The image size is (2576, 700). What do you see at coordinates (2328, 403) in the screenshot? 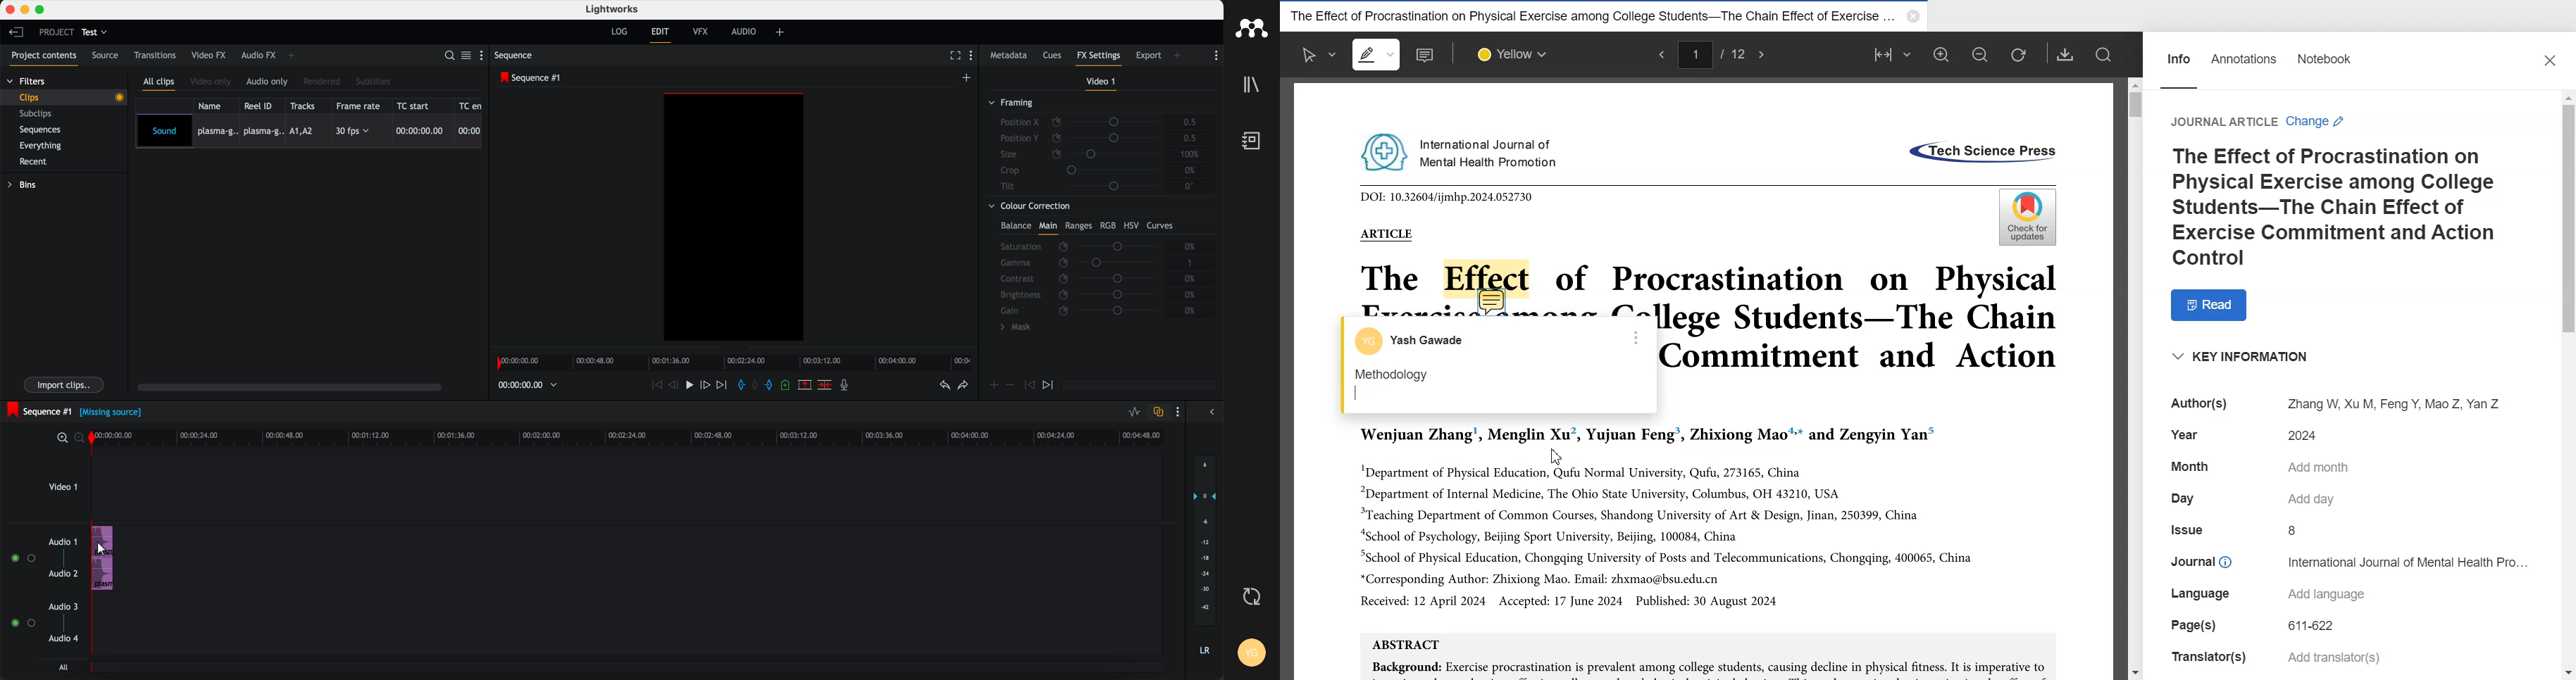
I see `Author(s) Zhang W, Xu M, Feng Y, Mao Z, Yan Z` at bounding box center [2328, 403].